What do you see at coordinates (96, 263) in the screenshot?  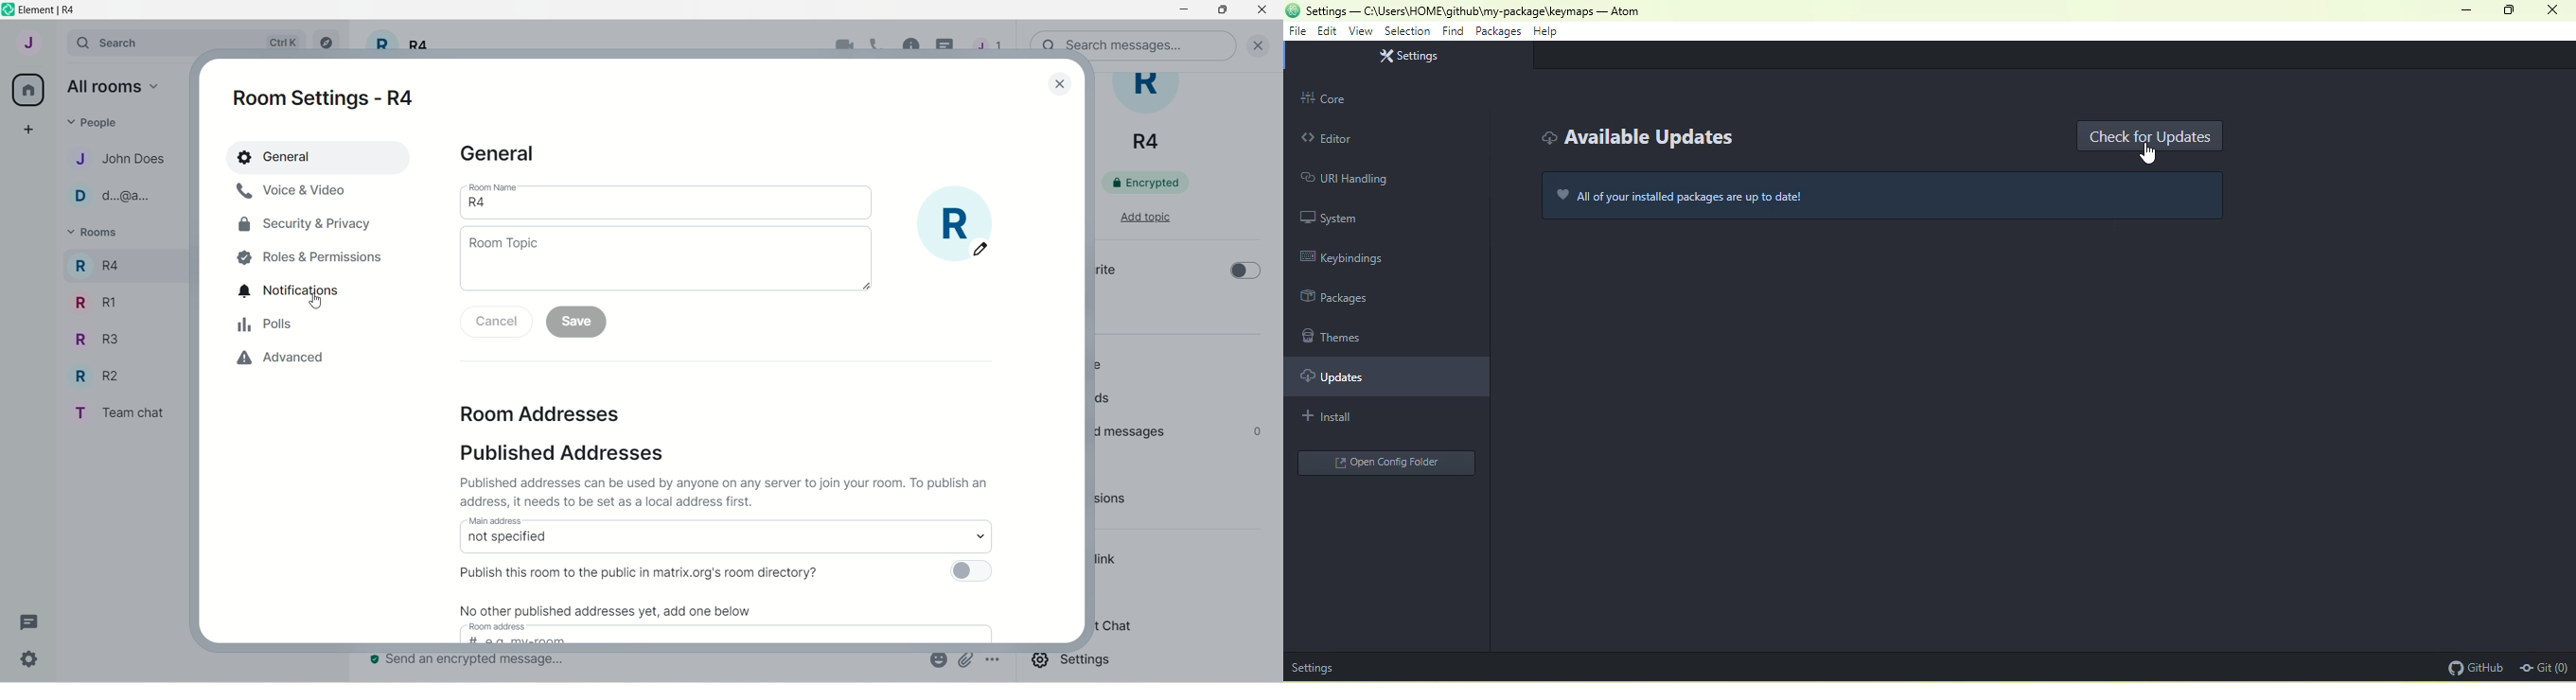 I see `R R4` at bounding box center [96, 263].